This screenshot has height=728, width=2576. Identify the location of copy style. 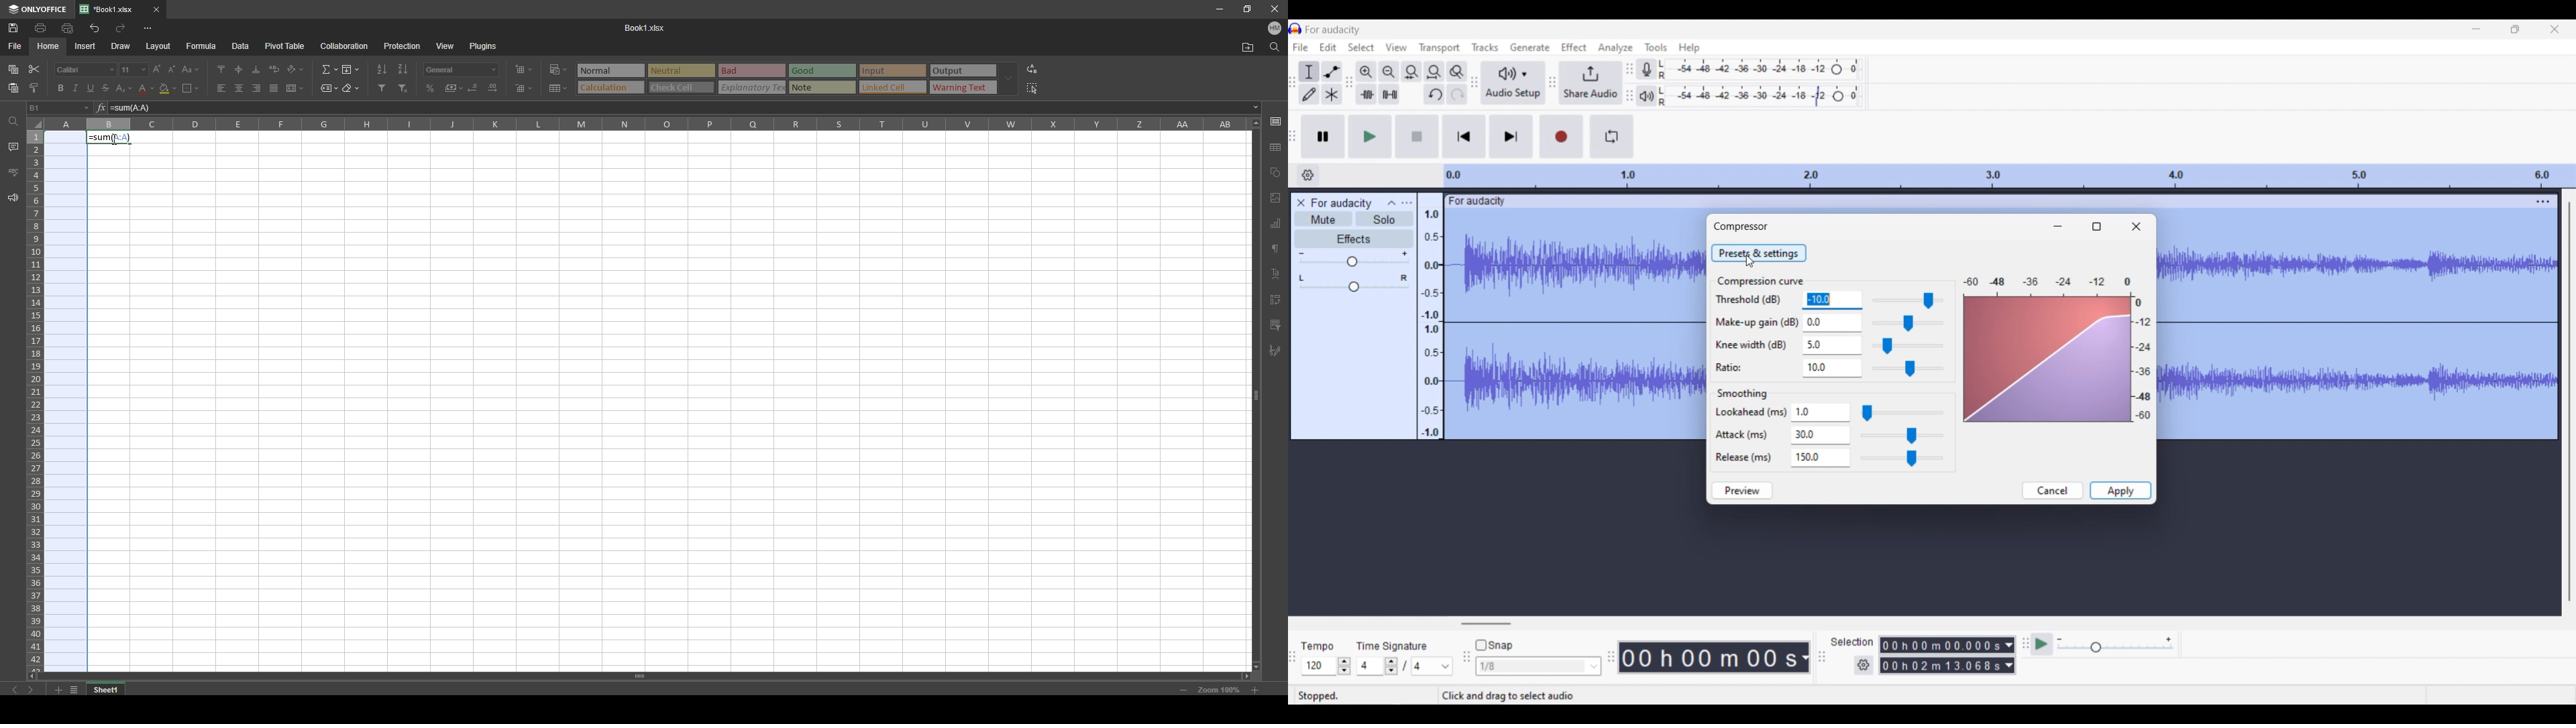
(34, 88).